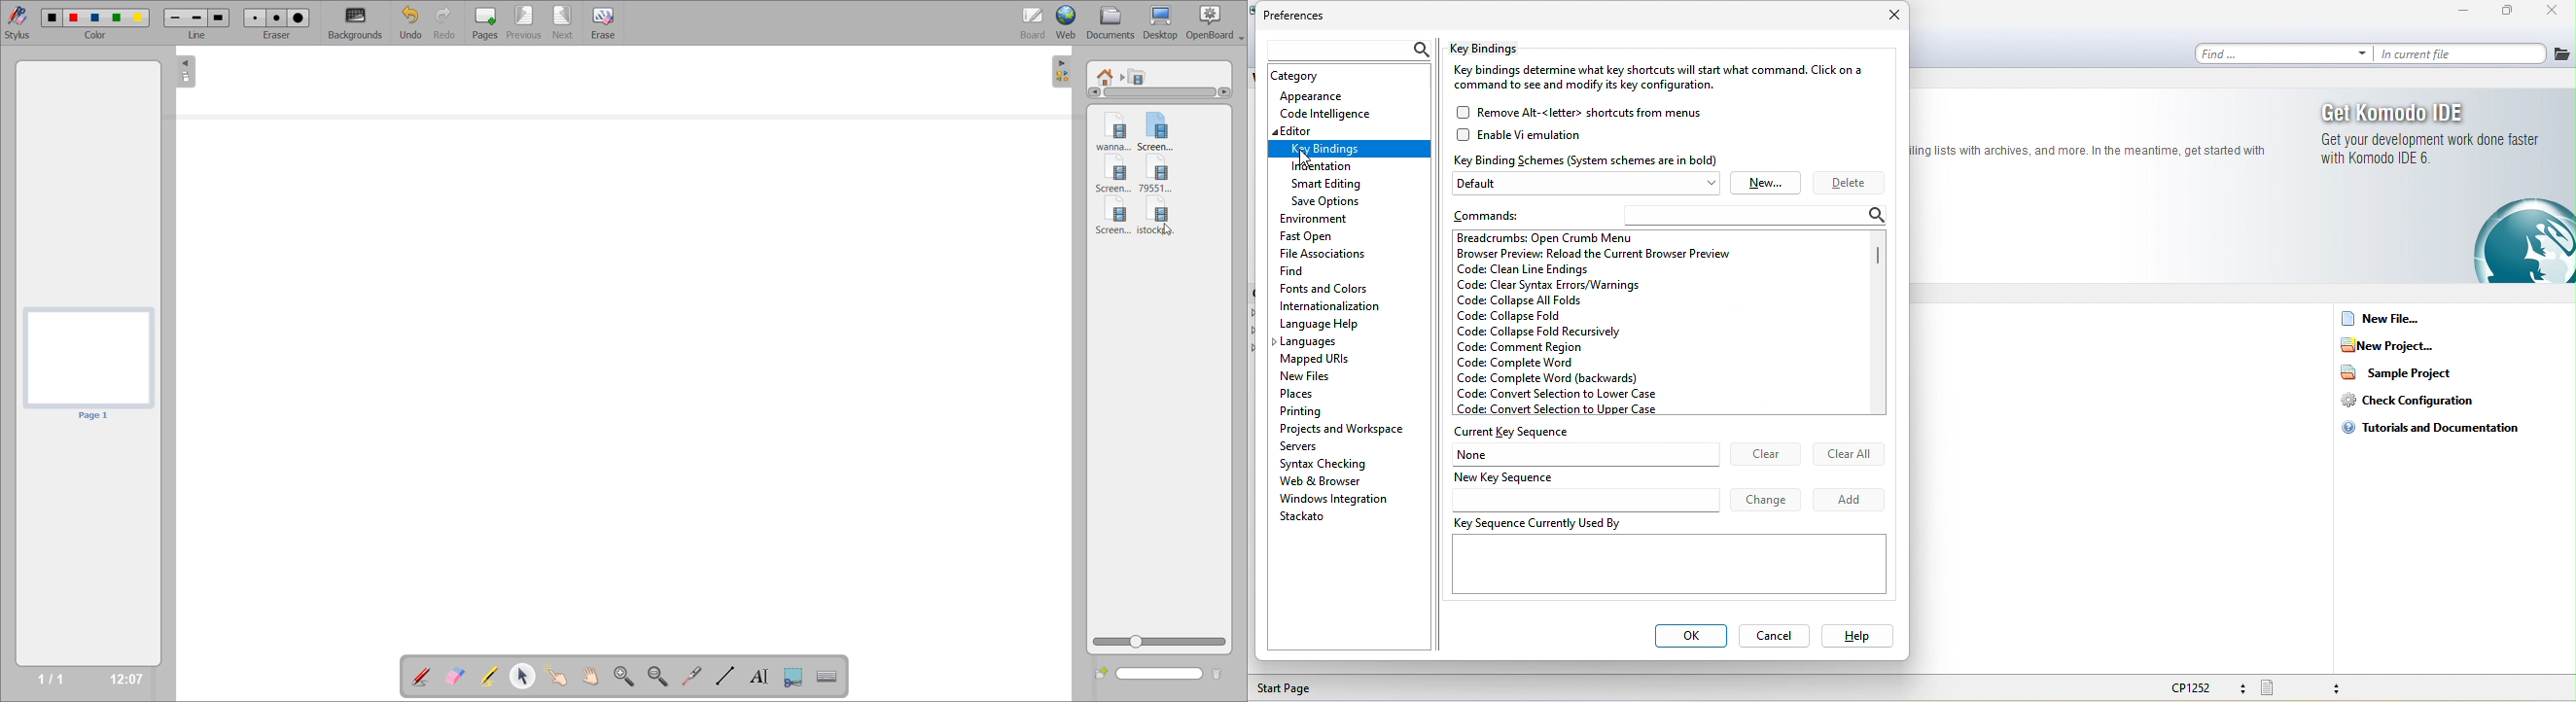 The image size is (2576, 728). Describe the element at coordinates (276, 18) in the screenshot. I see `medium eraser` at that location.